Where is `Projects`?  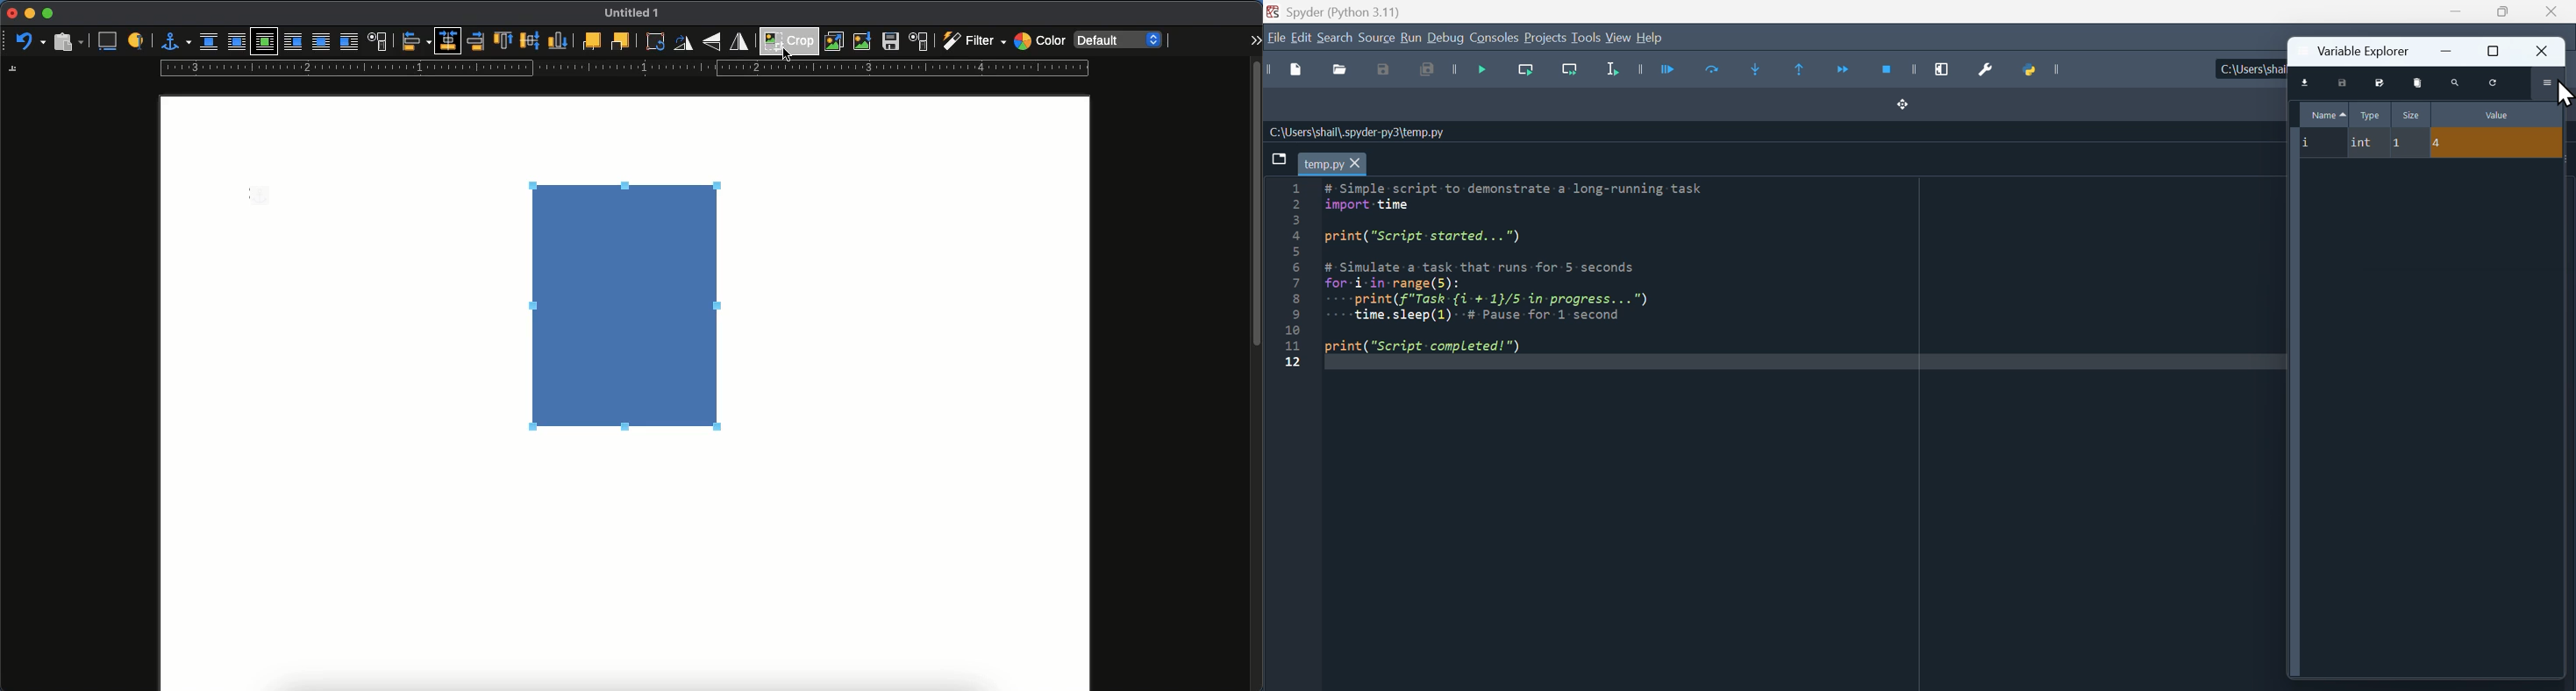
Projects is located at coordinates (1546, 38).